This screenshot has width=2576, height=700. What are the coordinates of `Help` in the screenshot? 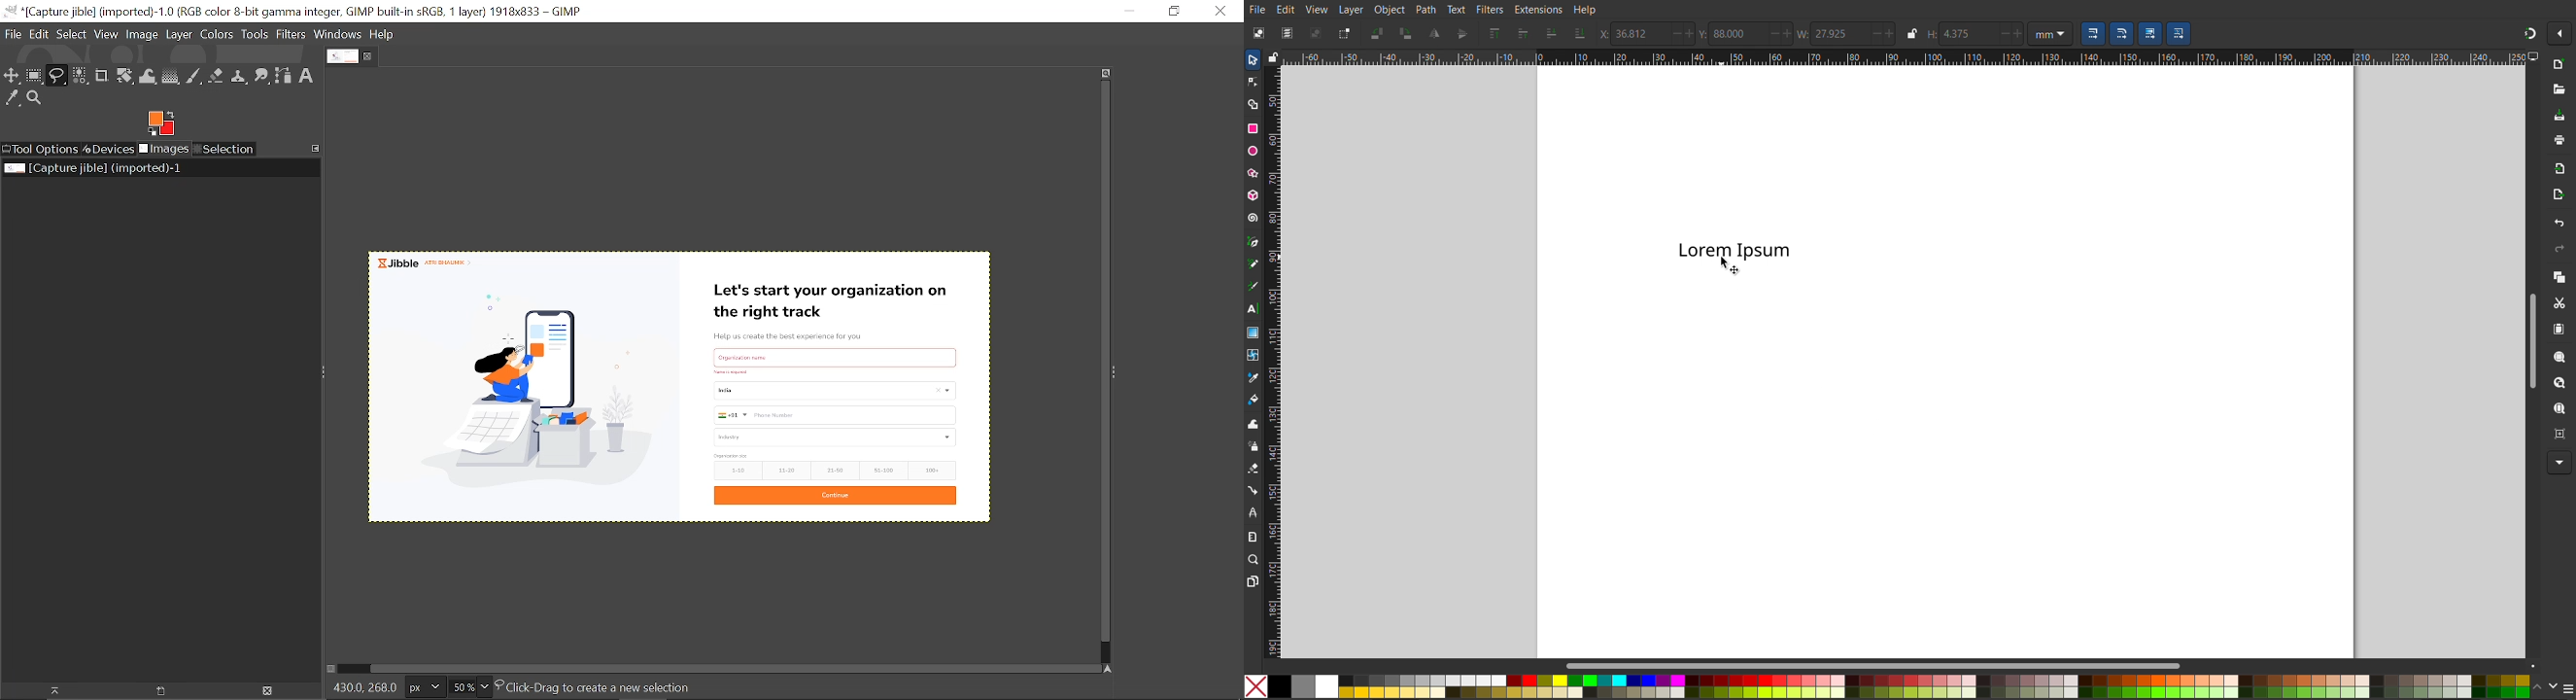 It's located at (1584, 10).